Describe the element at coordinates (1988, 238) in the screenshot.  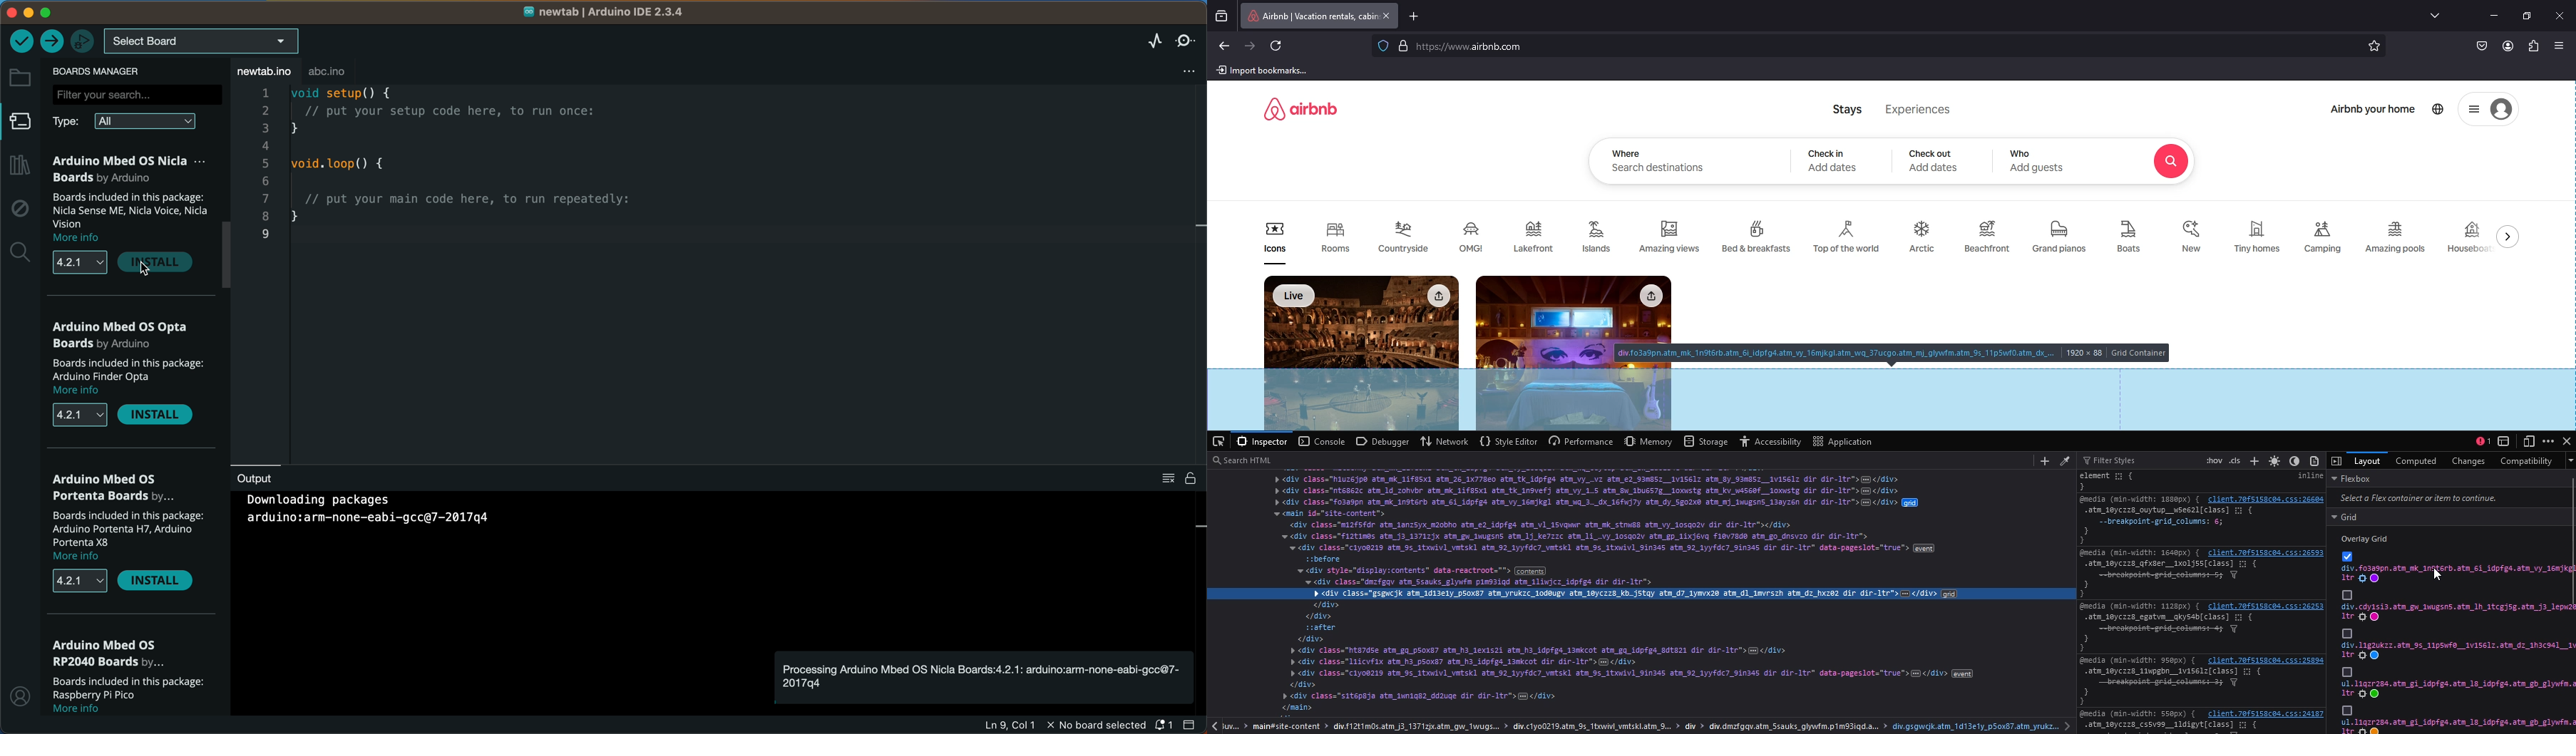
I see `Beachfront` at that location.